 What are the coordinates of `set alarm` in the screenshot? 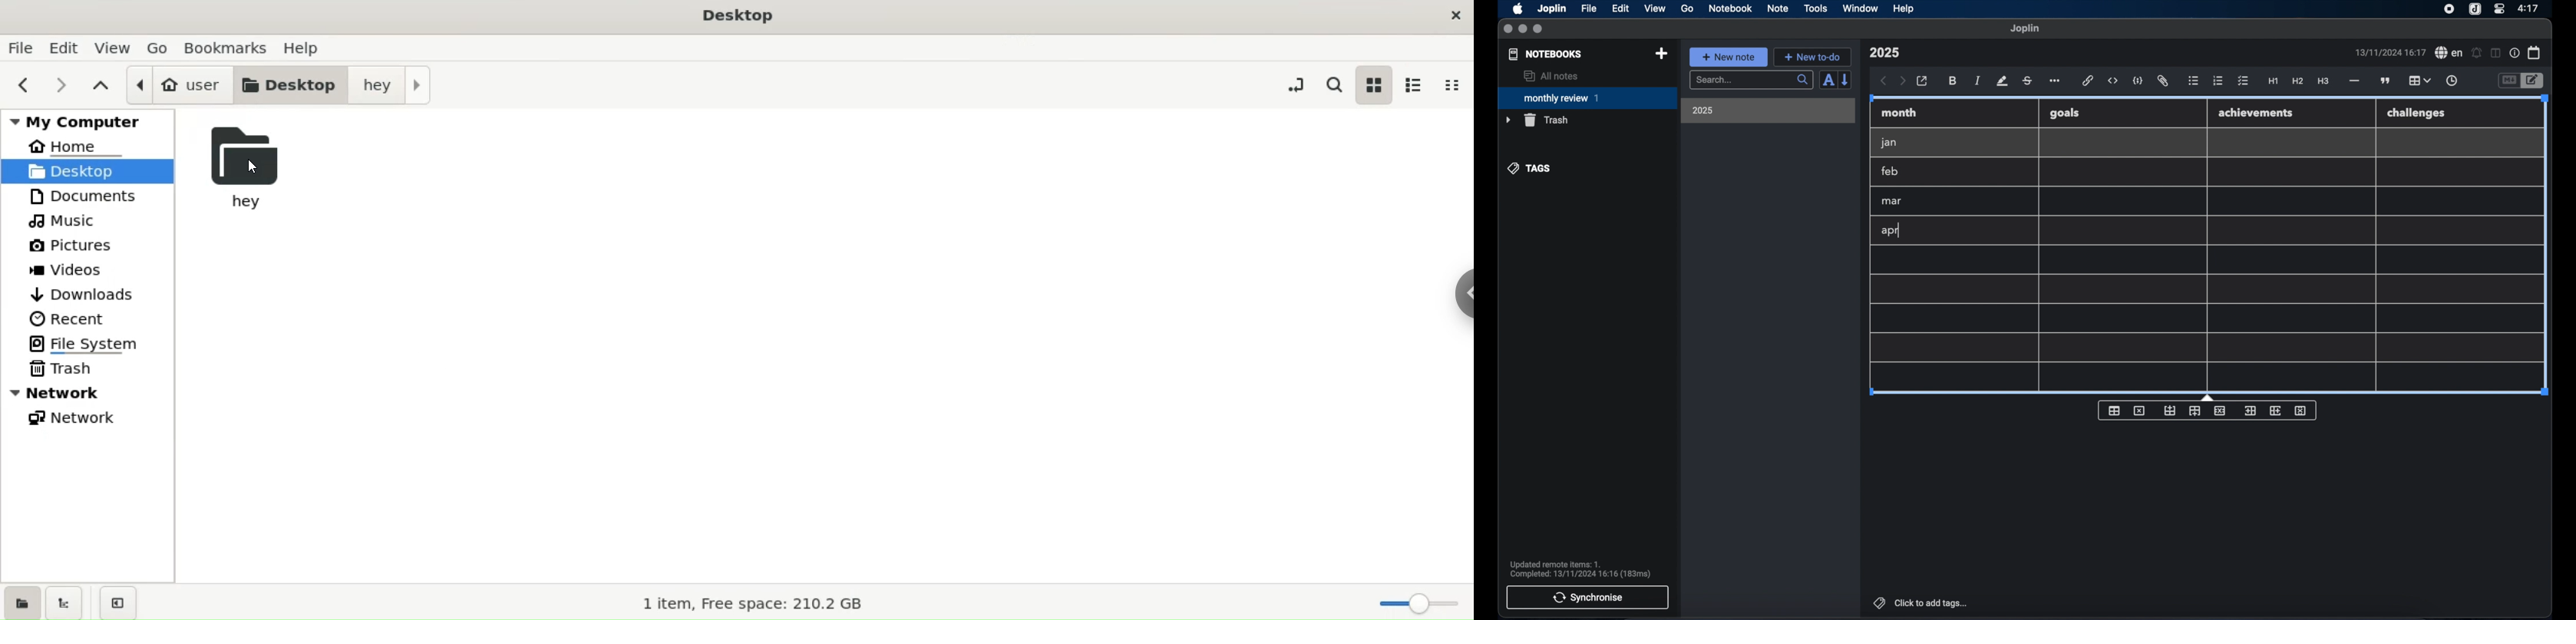 It's located at (2477, 53).